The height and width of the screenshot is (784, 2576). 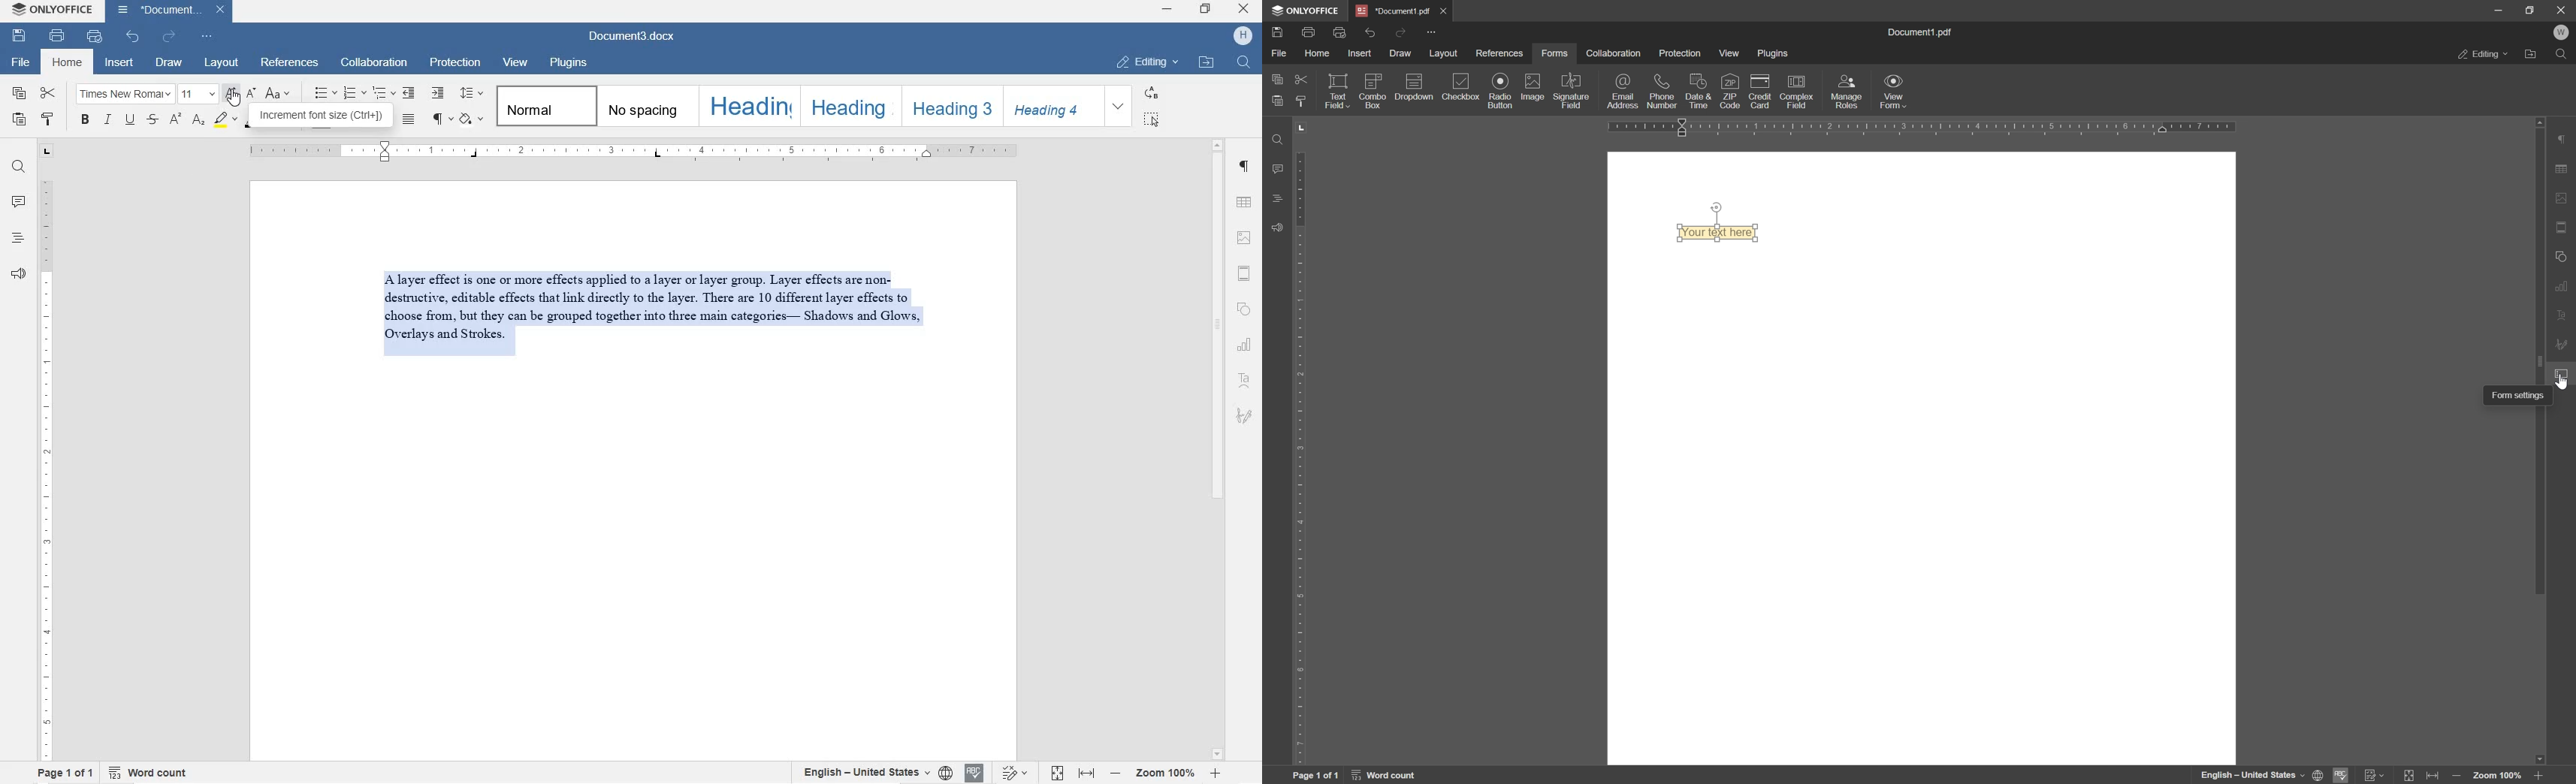 I want to click on ruler, so click(x=634, y=152).